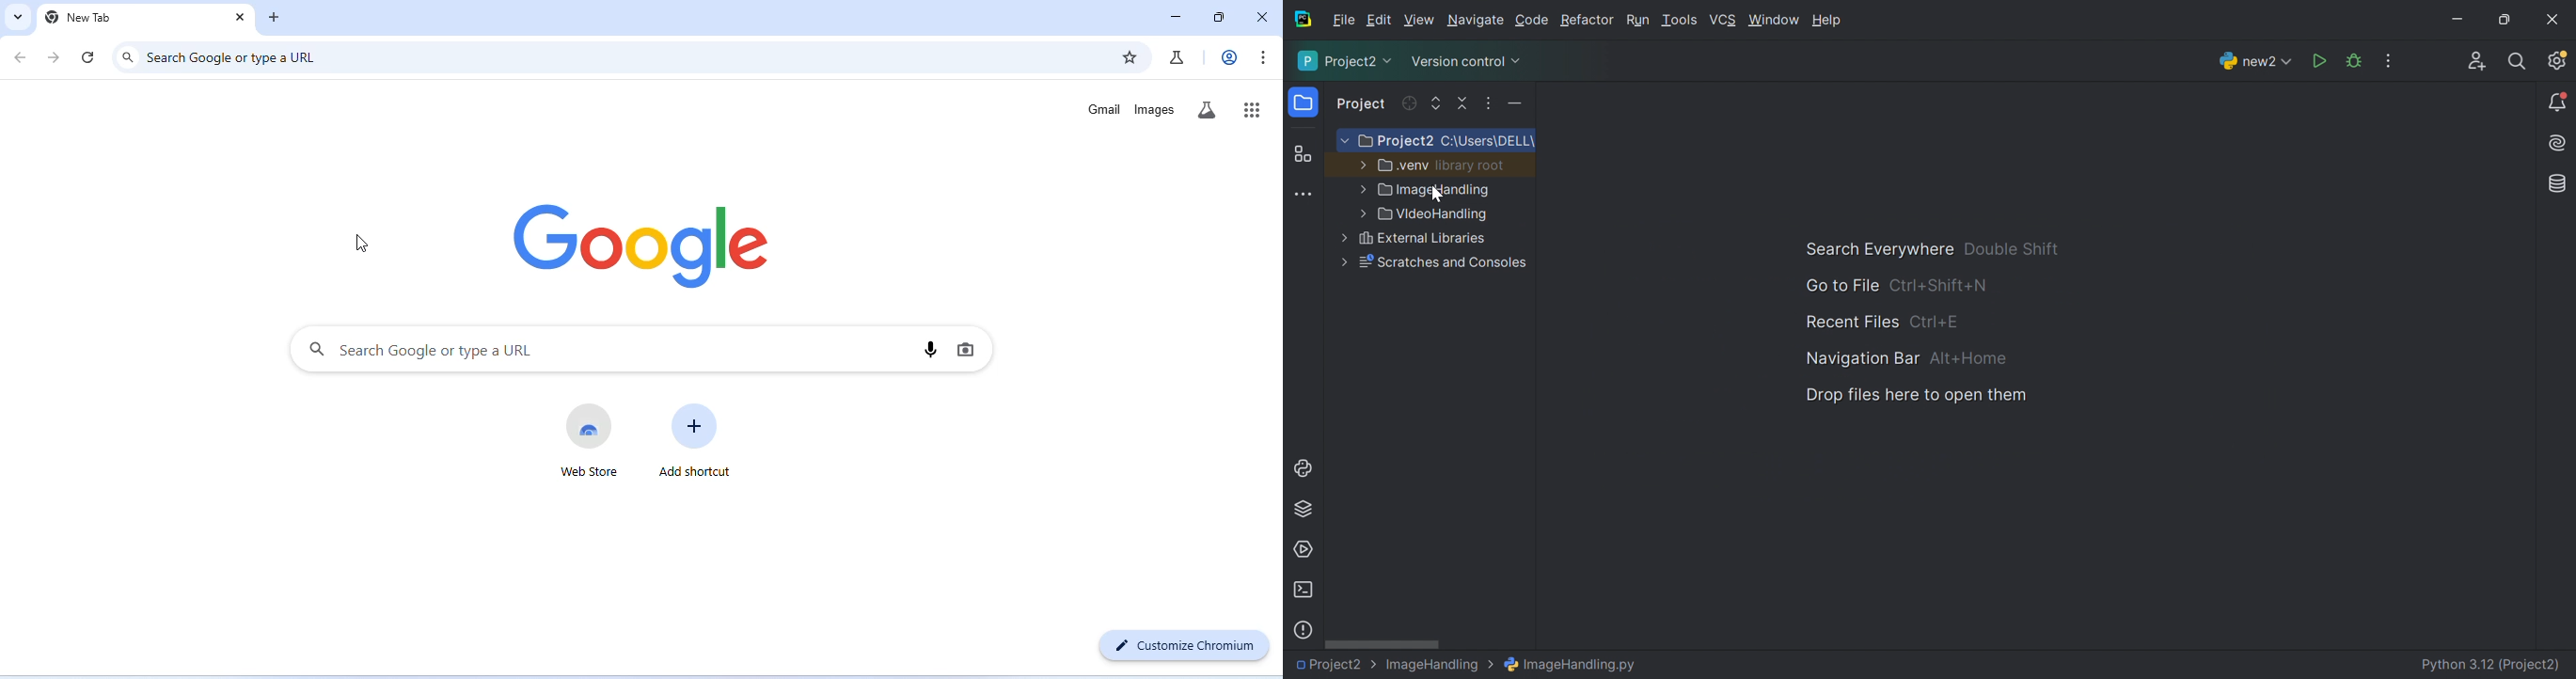  What do you see at coordinates (2011, 249) in the screenshot?
I see `Double Shift` at bounding box center [2011, 249].